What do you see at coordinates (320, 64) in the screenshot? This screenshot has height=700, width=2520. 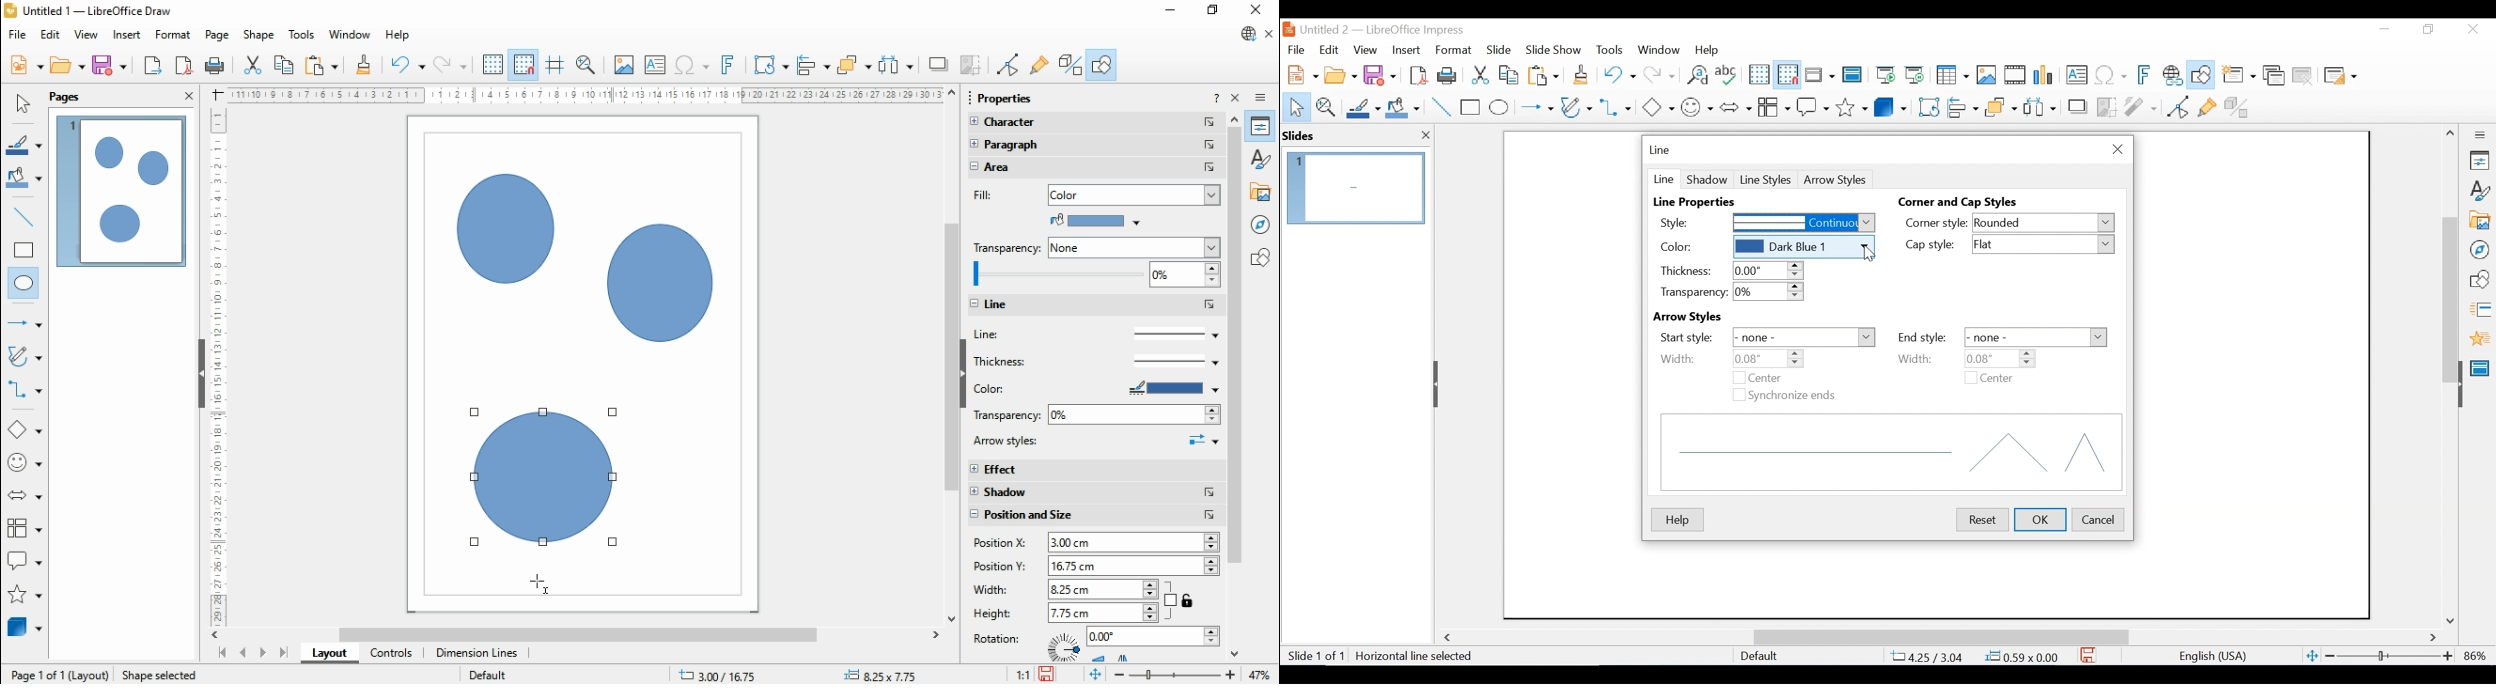 I see `paste` at bounding box center [320, 64].